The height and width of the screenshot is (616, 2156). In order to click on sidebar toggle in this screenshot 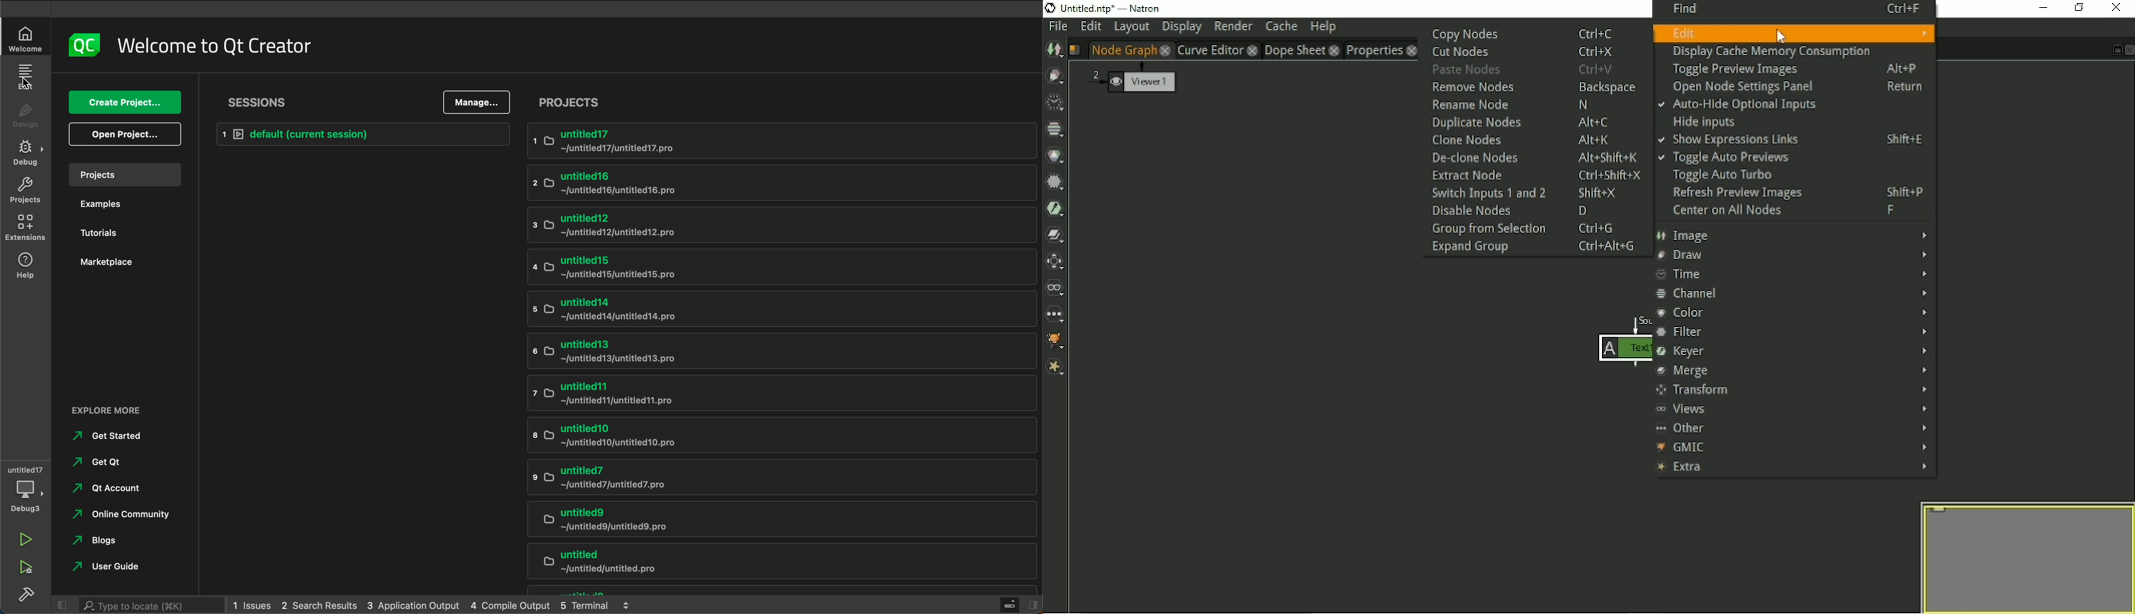, I will do `click(1019, 606)`.